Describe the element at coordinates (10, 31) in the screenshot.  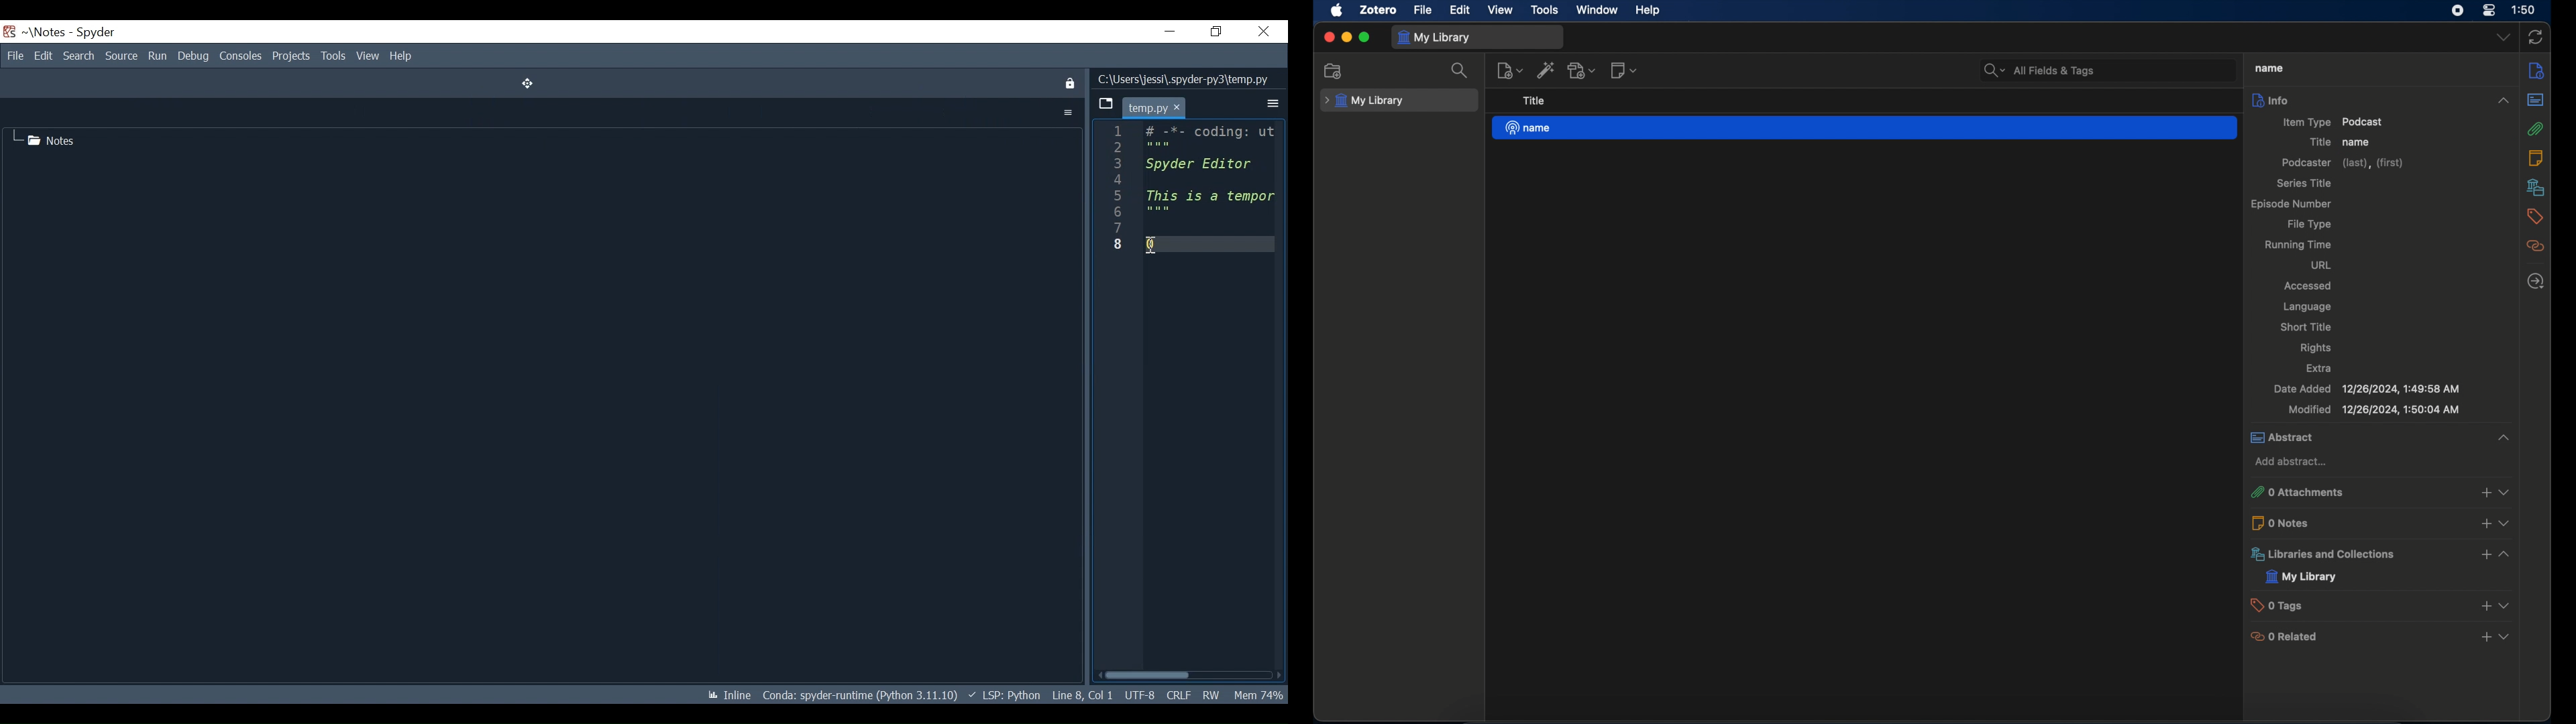
I see `Spyder Icon` at that location.